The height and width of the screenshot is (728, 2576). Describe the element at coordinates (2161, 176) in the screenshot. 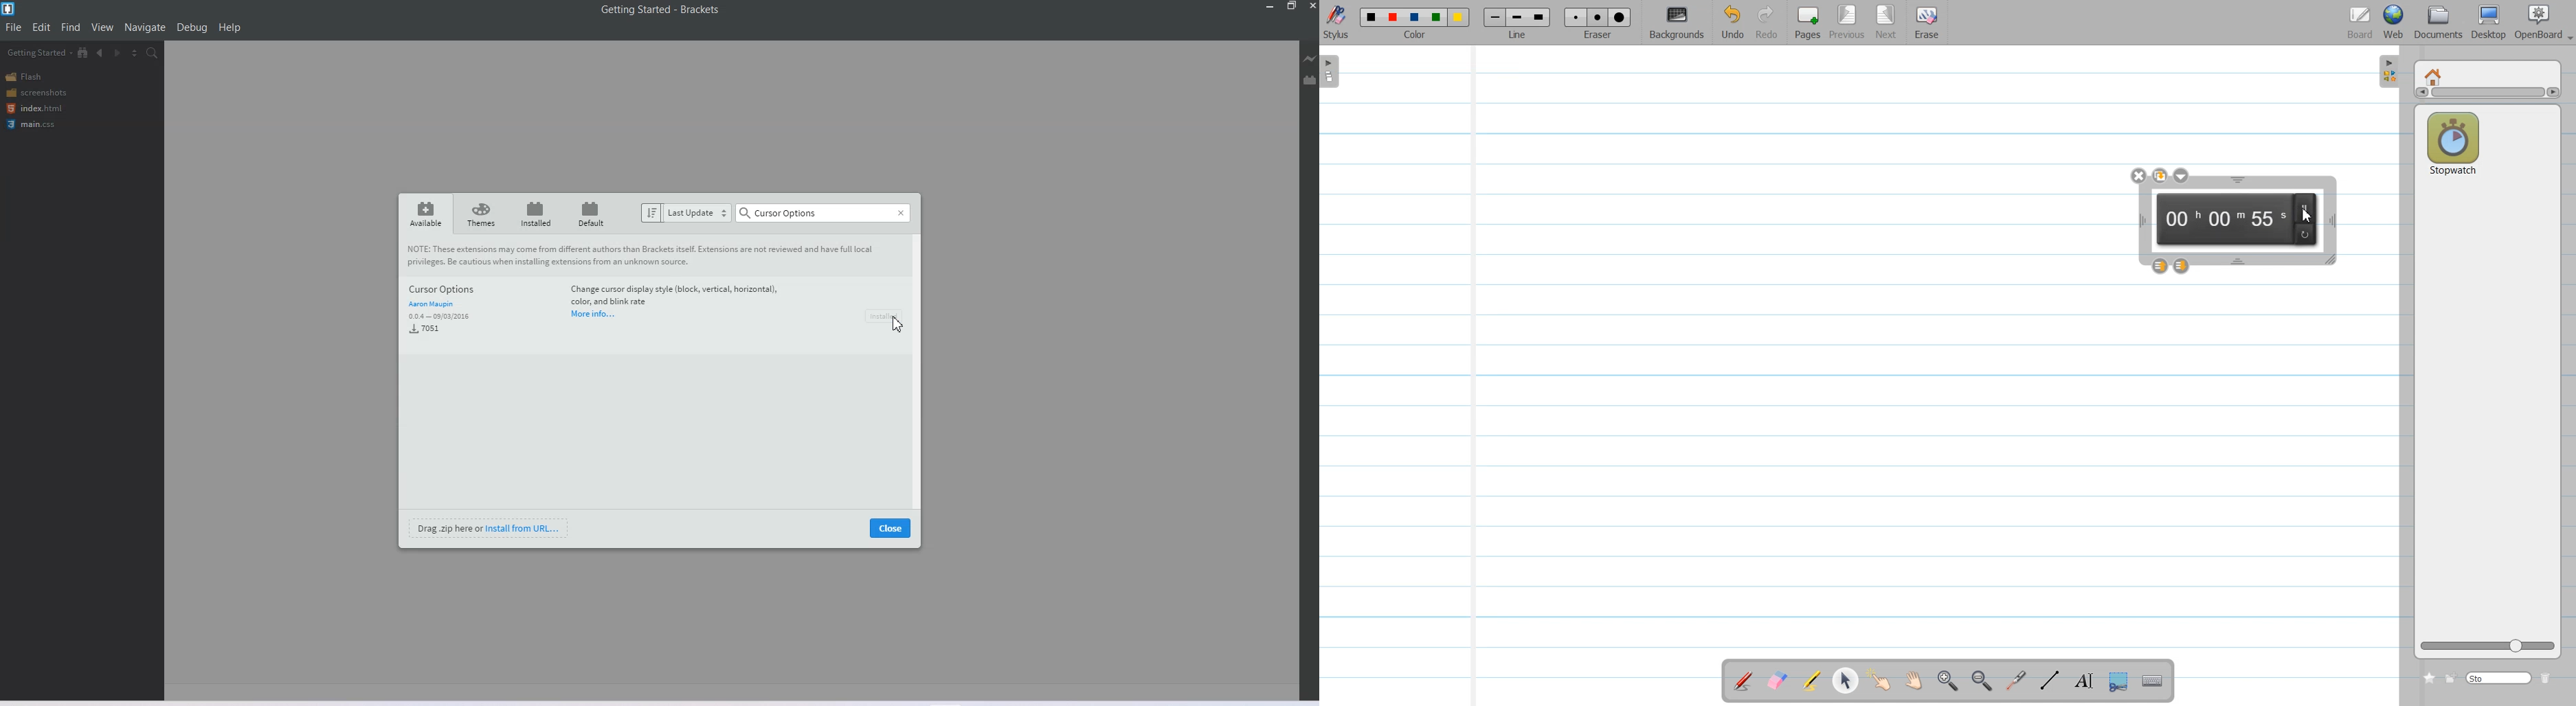

I see `Duplicate ` at that location.